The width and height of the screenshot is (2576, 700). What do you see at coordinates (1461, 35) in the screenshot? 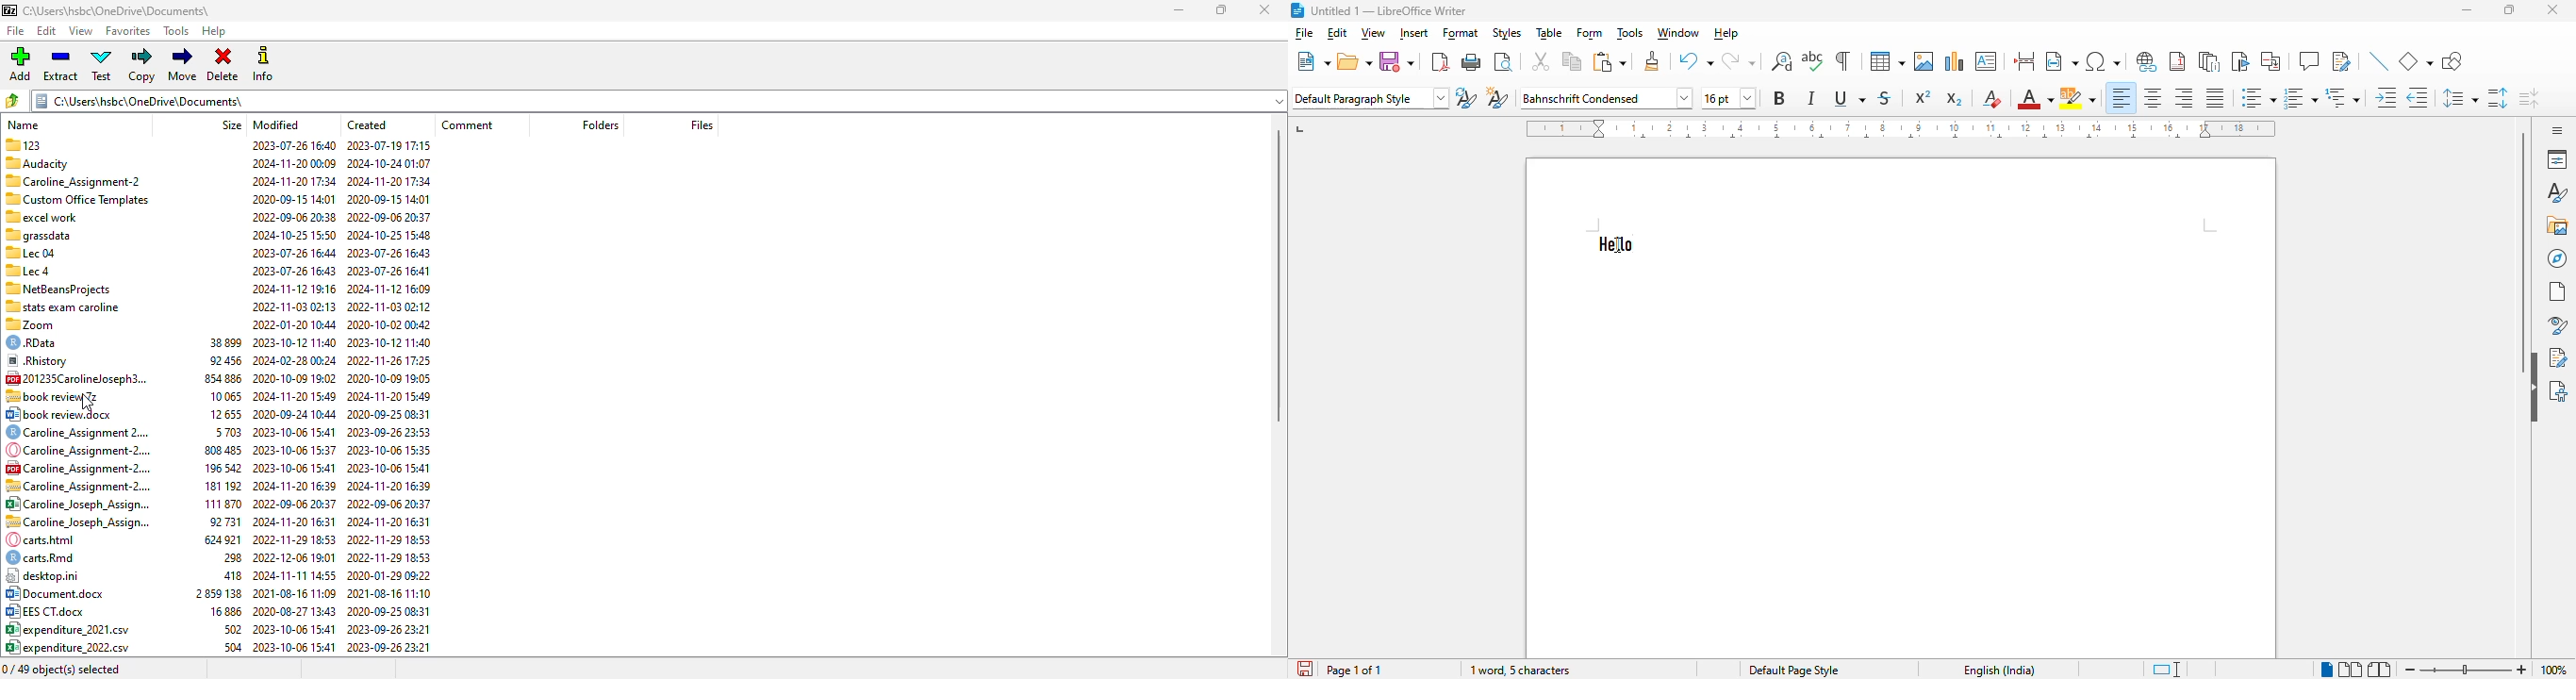
I see `format` at bounding box center [1461, 35].